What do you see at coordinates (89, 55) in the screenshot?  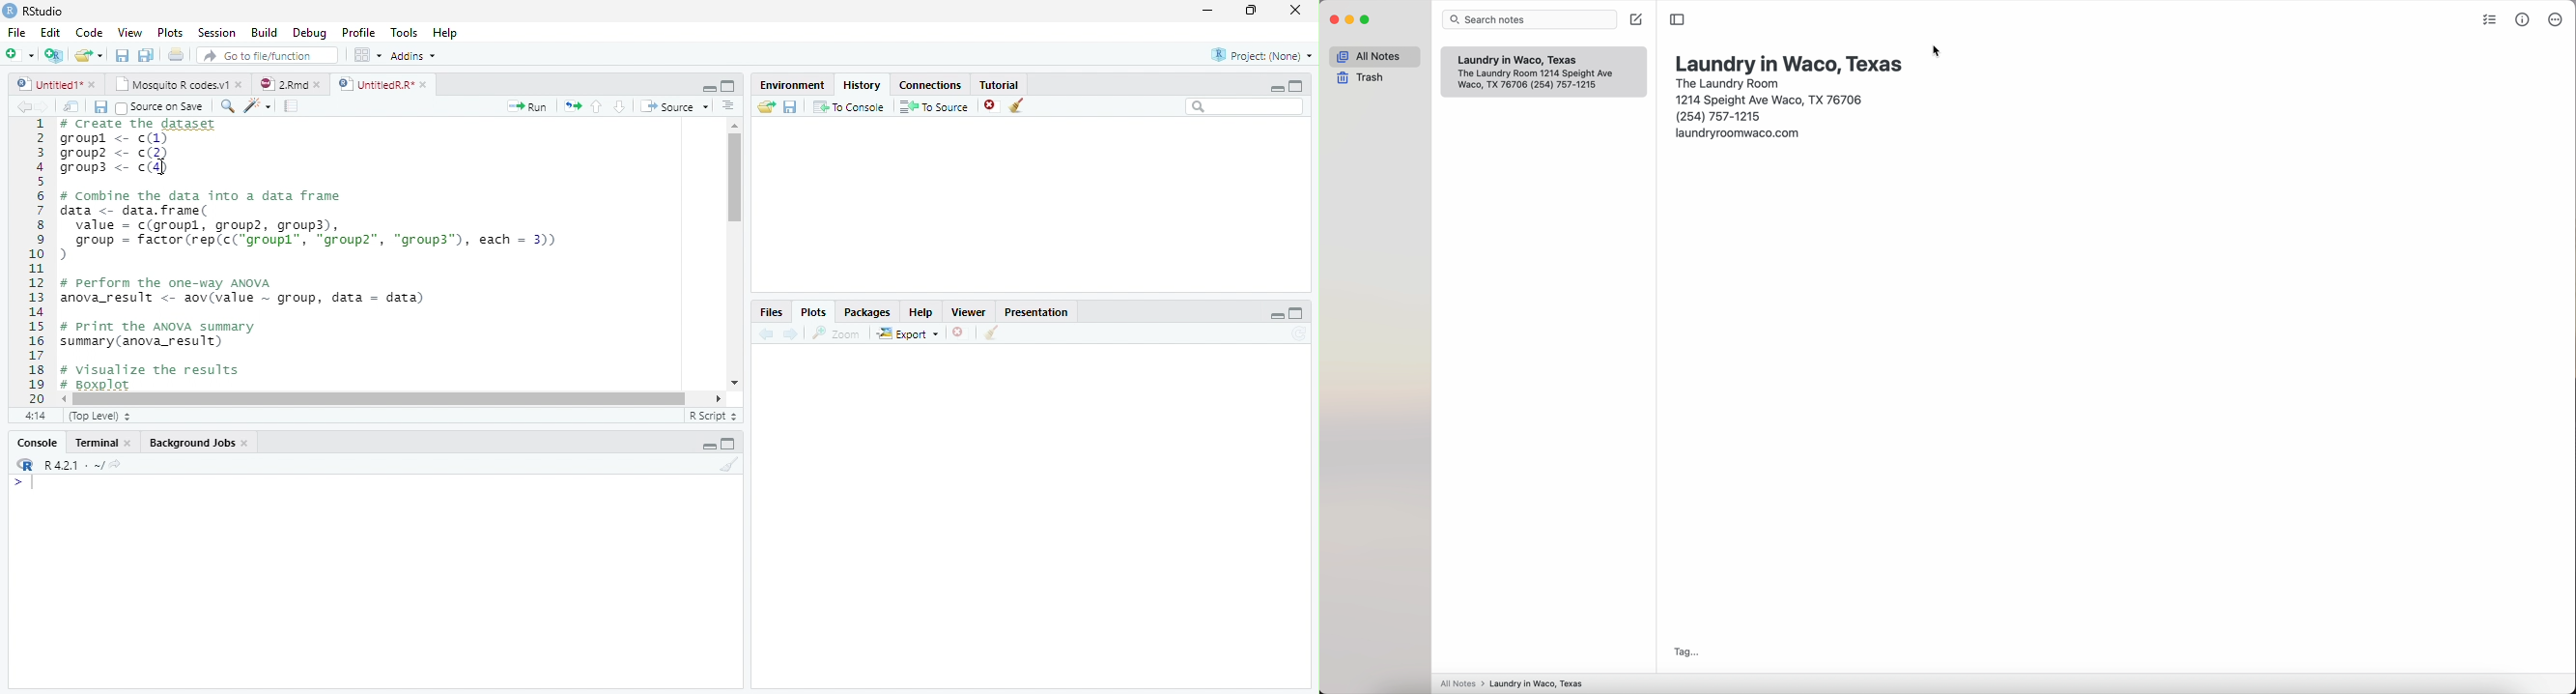 I see `Open an existing file` at bounding box center [89, 55].